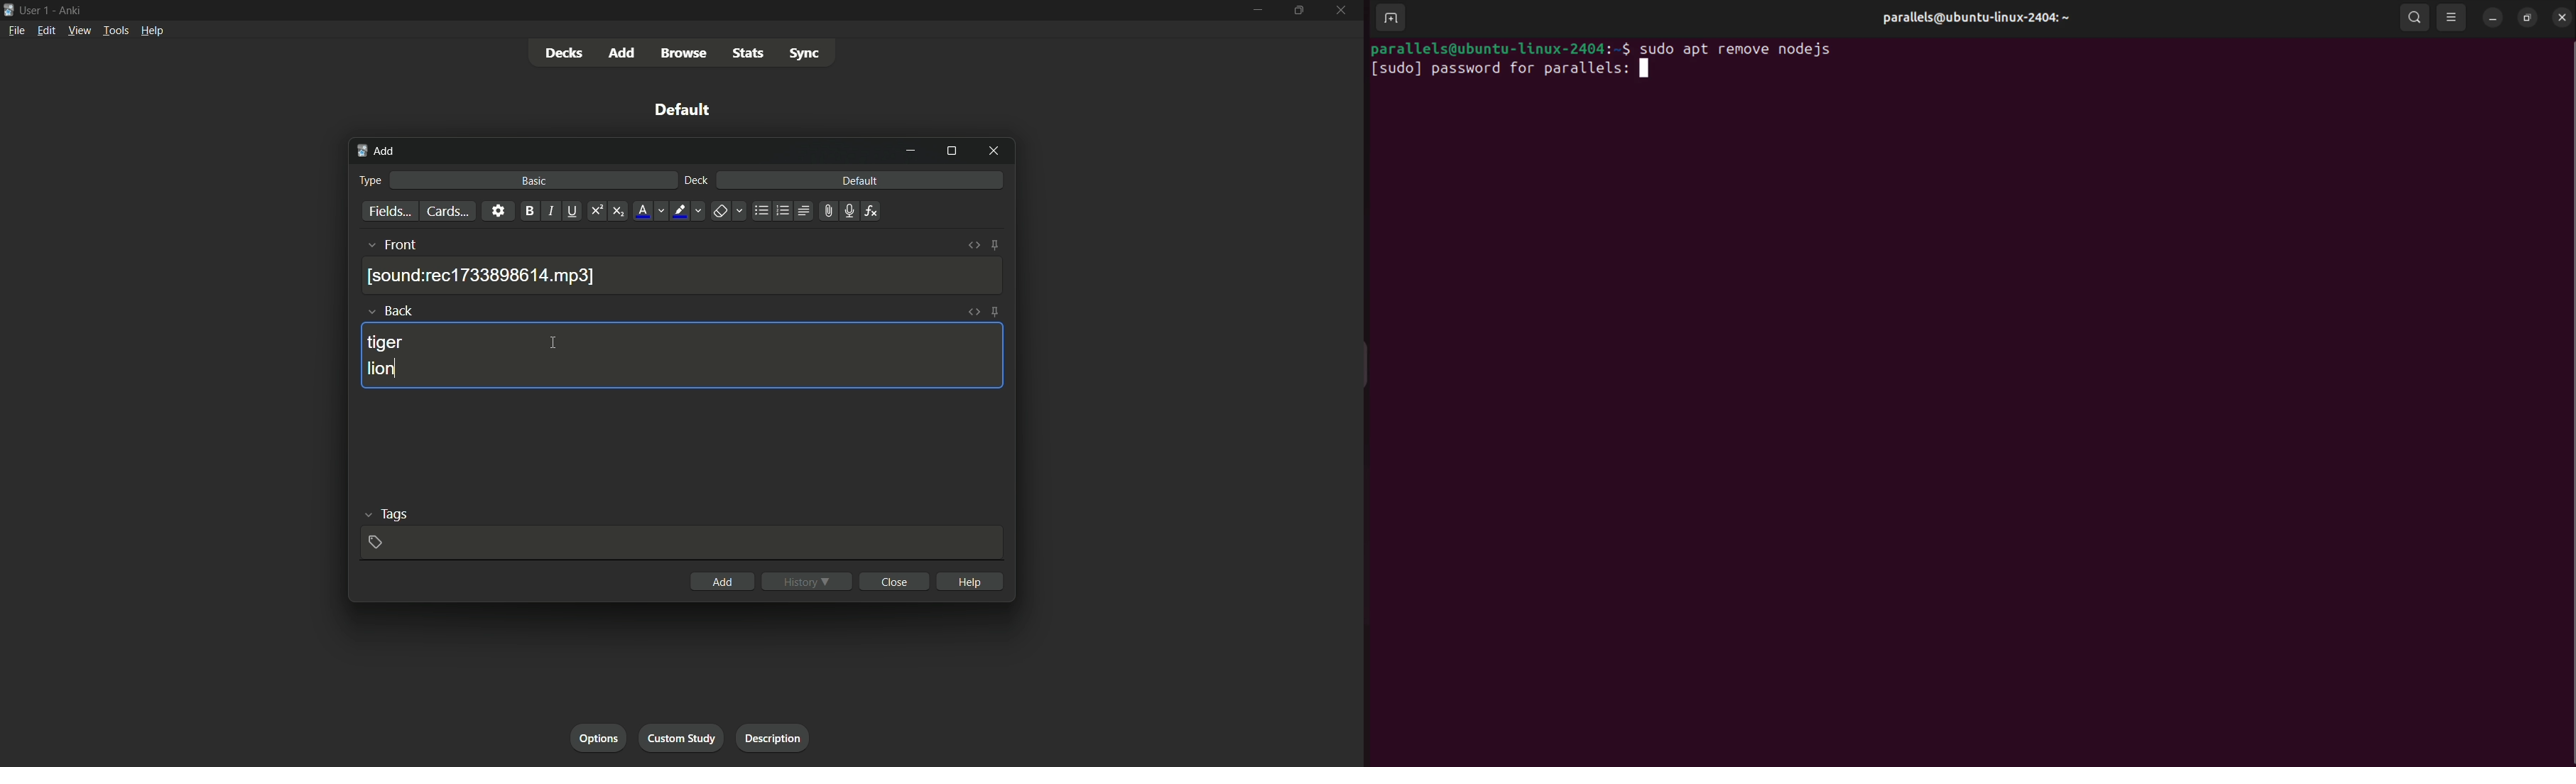 The image size is (2576, 784). Describe the element at coordinates (825, 211) in the screenshot. I see `attach` at that location.